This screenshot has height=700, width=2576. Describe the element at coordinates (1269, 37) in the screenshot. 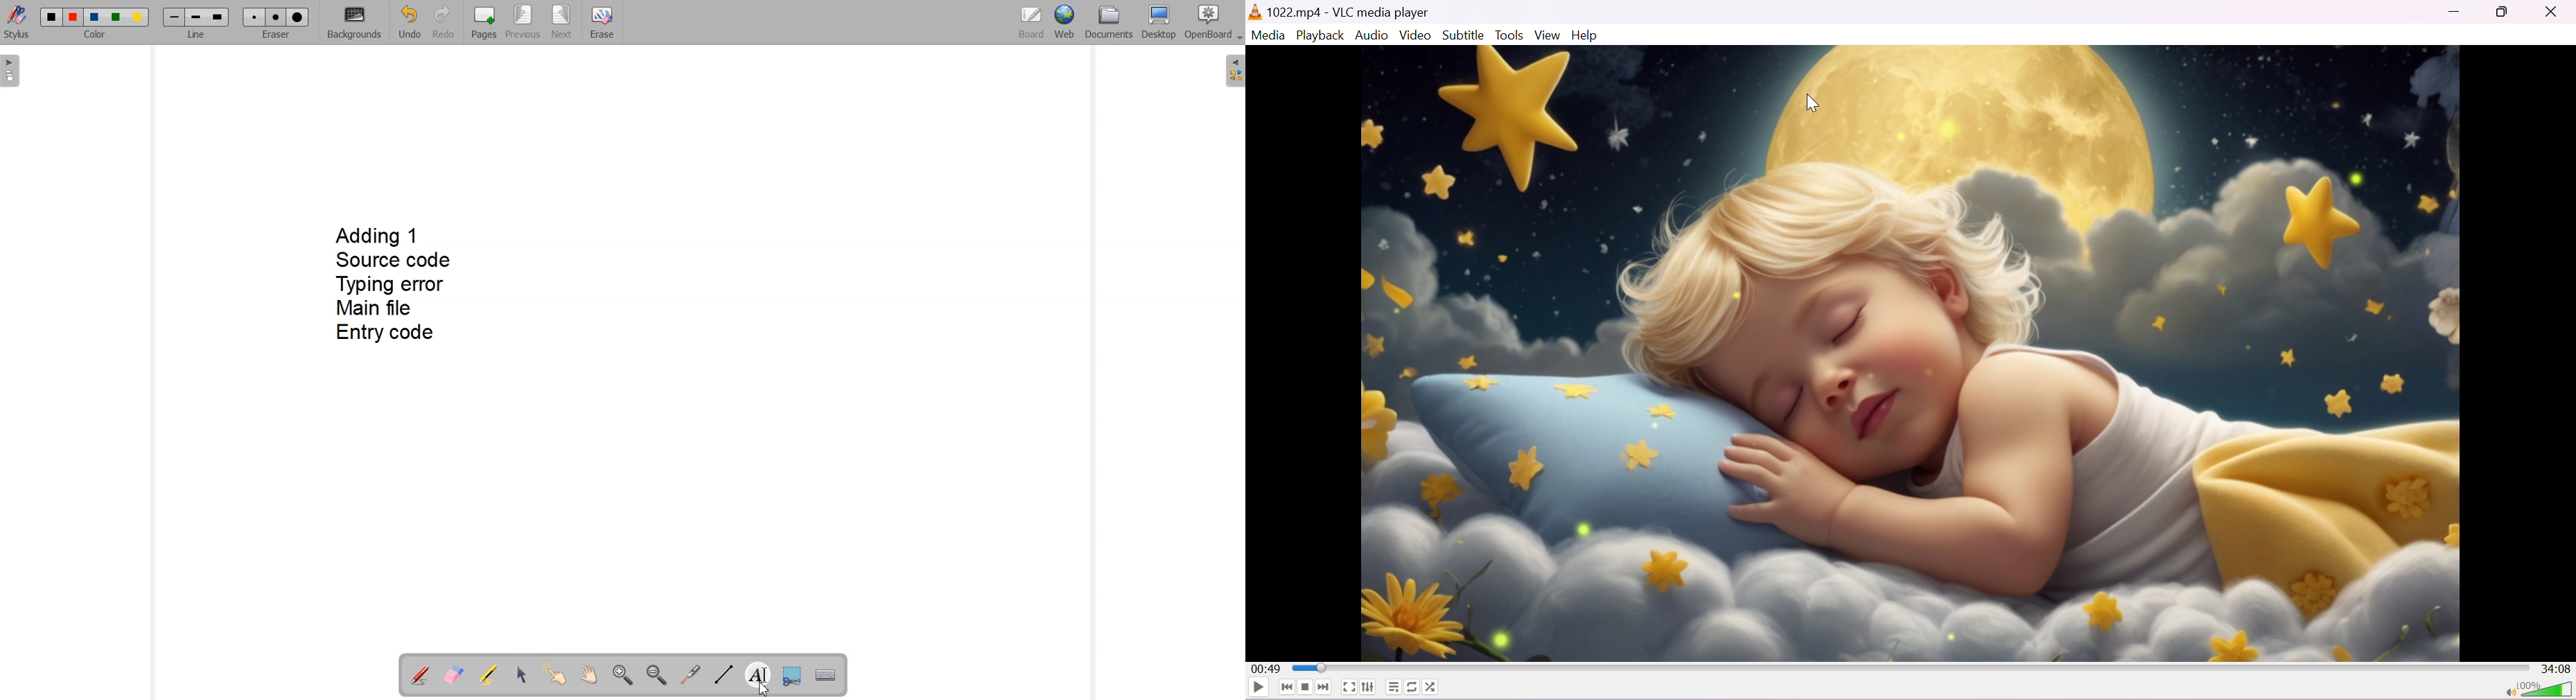

I see `Media` at that location.